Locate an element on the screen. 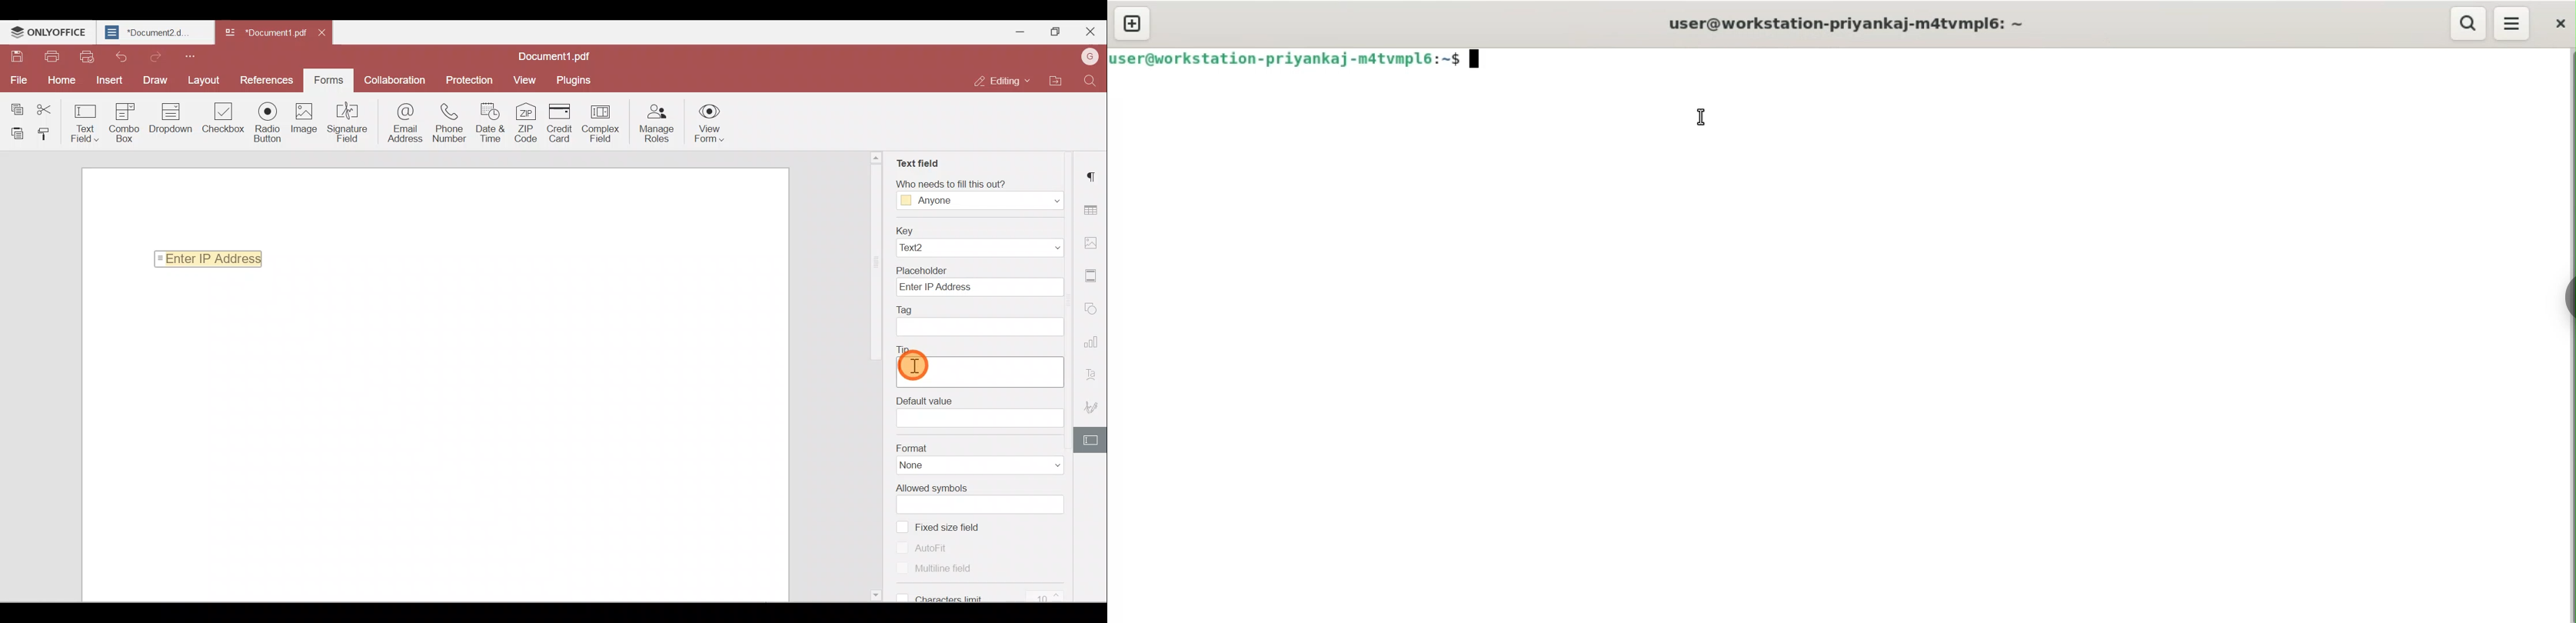 The image size is (2576, 644). Customize quick access toolbar is located at coordinates (194, 55).